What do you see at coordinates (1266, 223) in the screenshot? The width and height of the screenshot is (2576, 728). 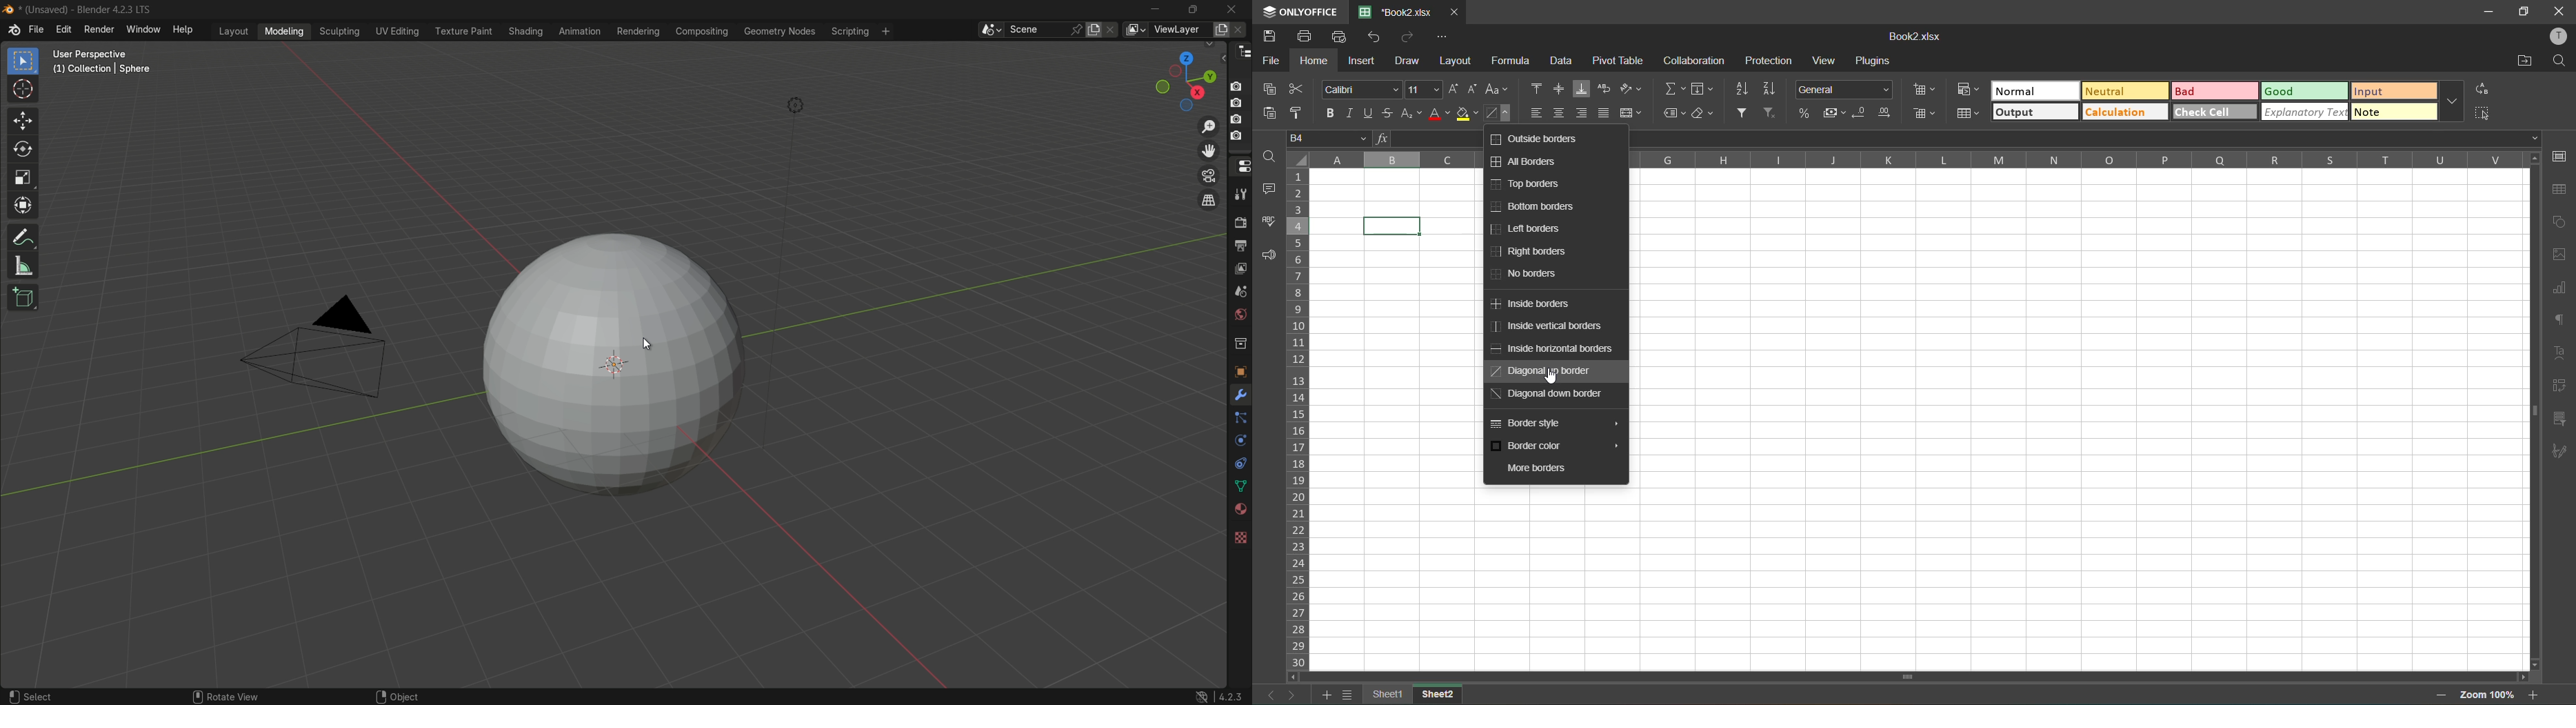 I see `spellcheck` at bounding box center [1266, 223].